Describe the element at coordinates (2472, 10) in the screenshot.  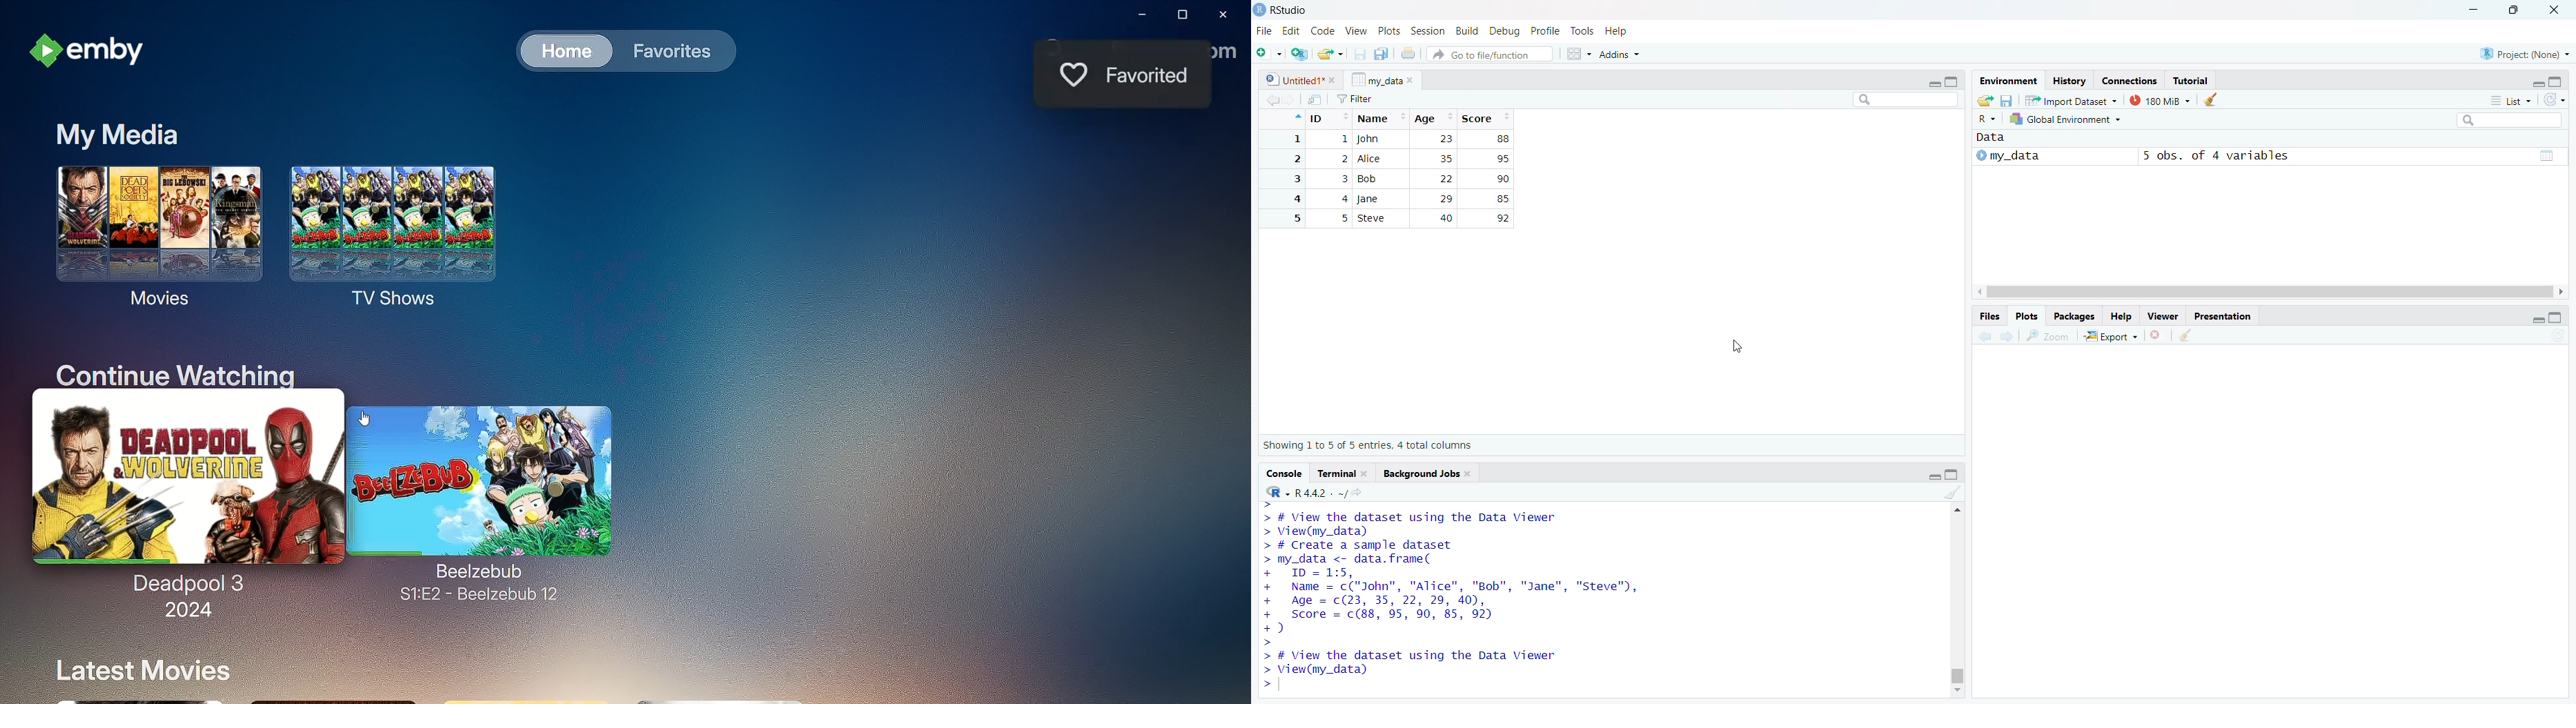
I see `Minimize` at that location.